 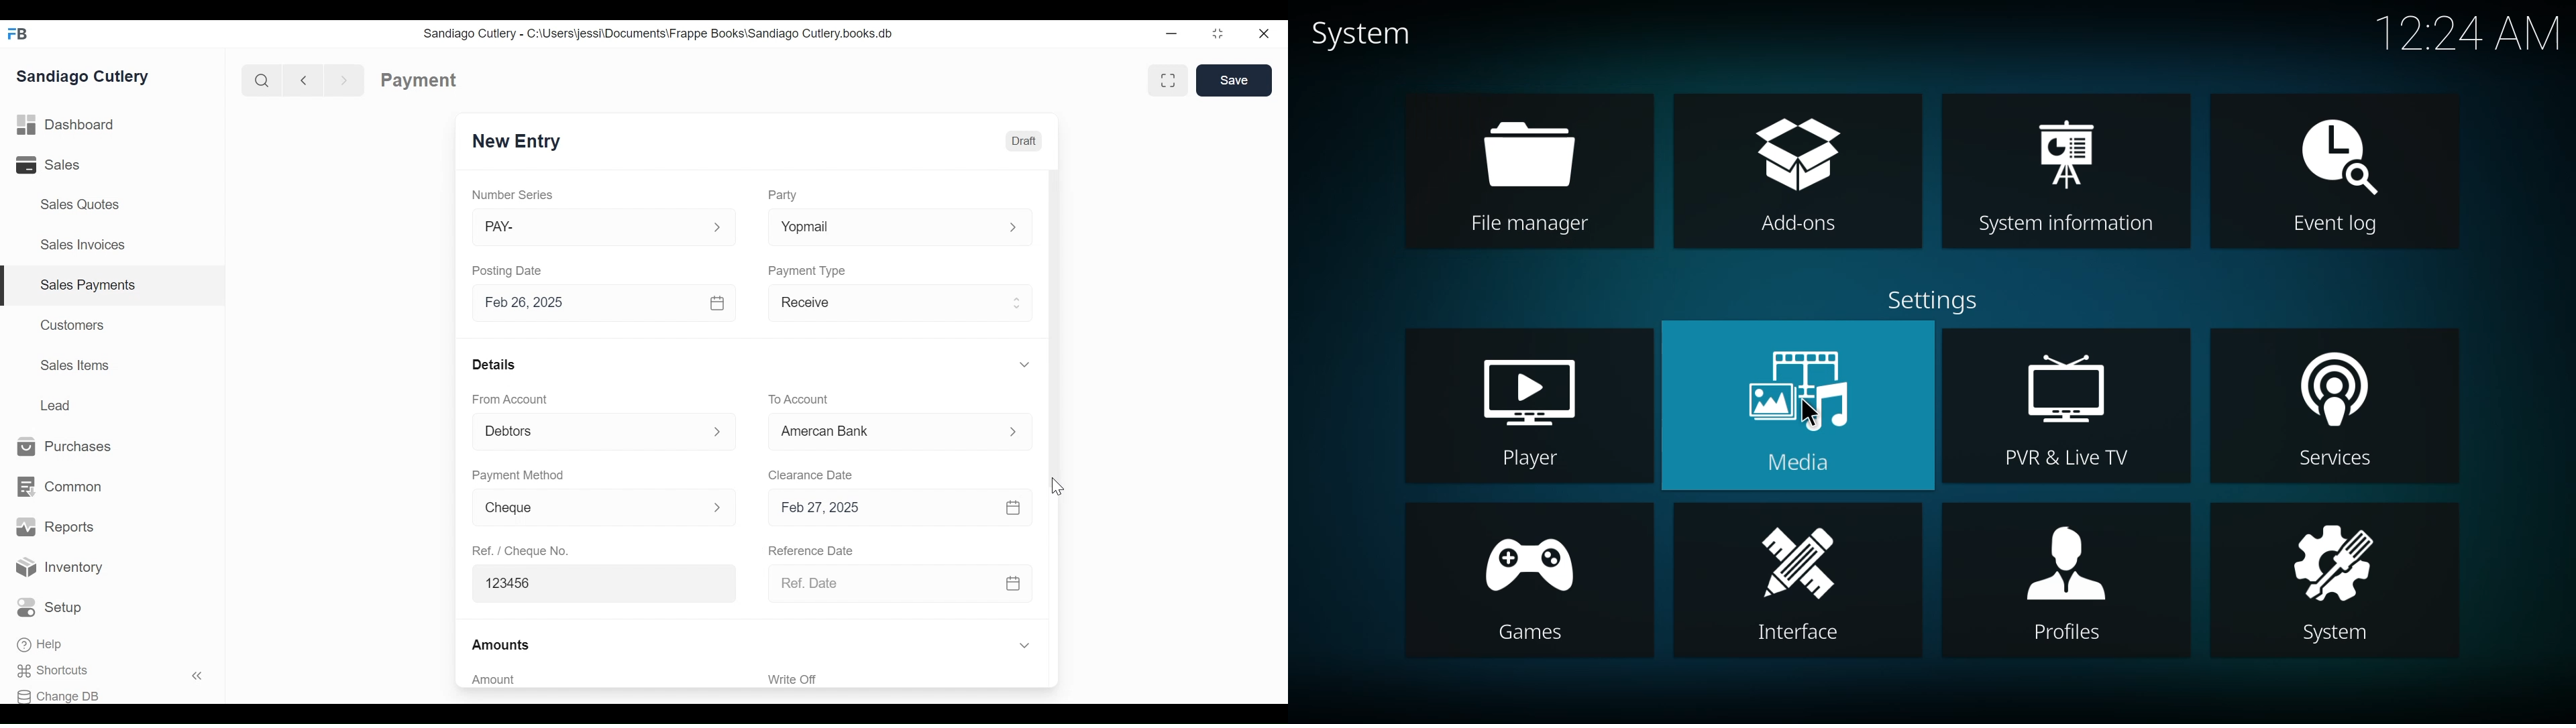 I want to click on system, so click(x=2333, y=581).